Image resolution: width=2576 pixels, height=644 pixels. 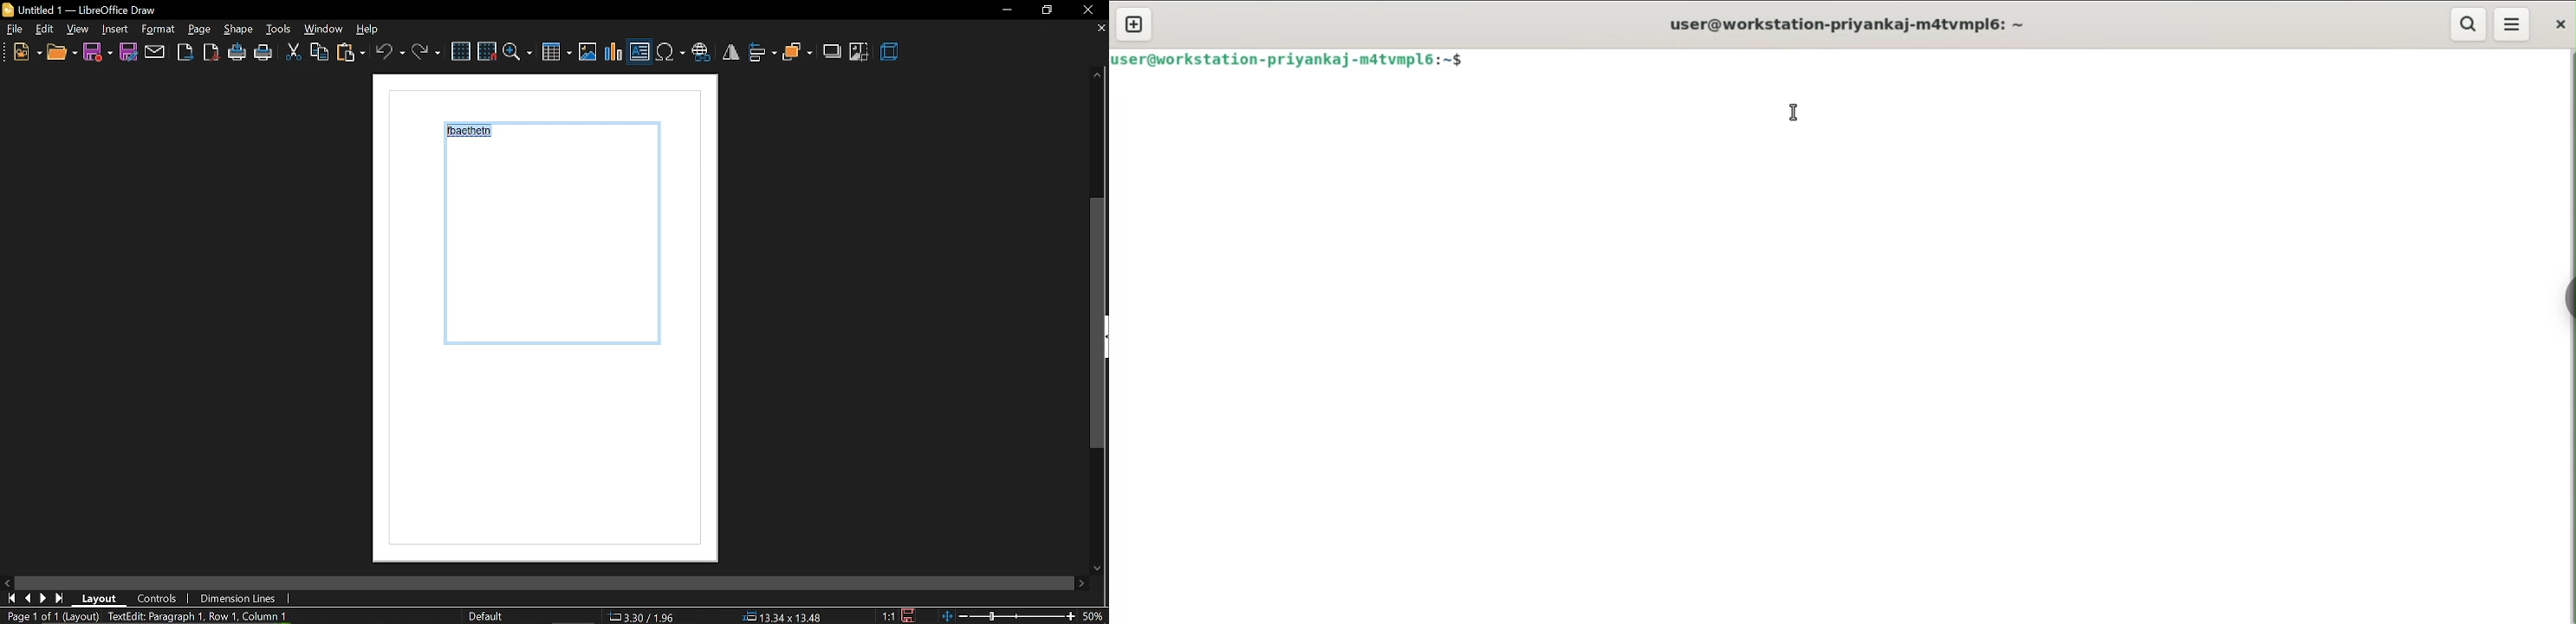 What do you see at coordinates (350, 54) in the screenshot?
I see `paste` at bounding box center [350, 54].